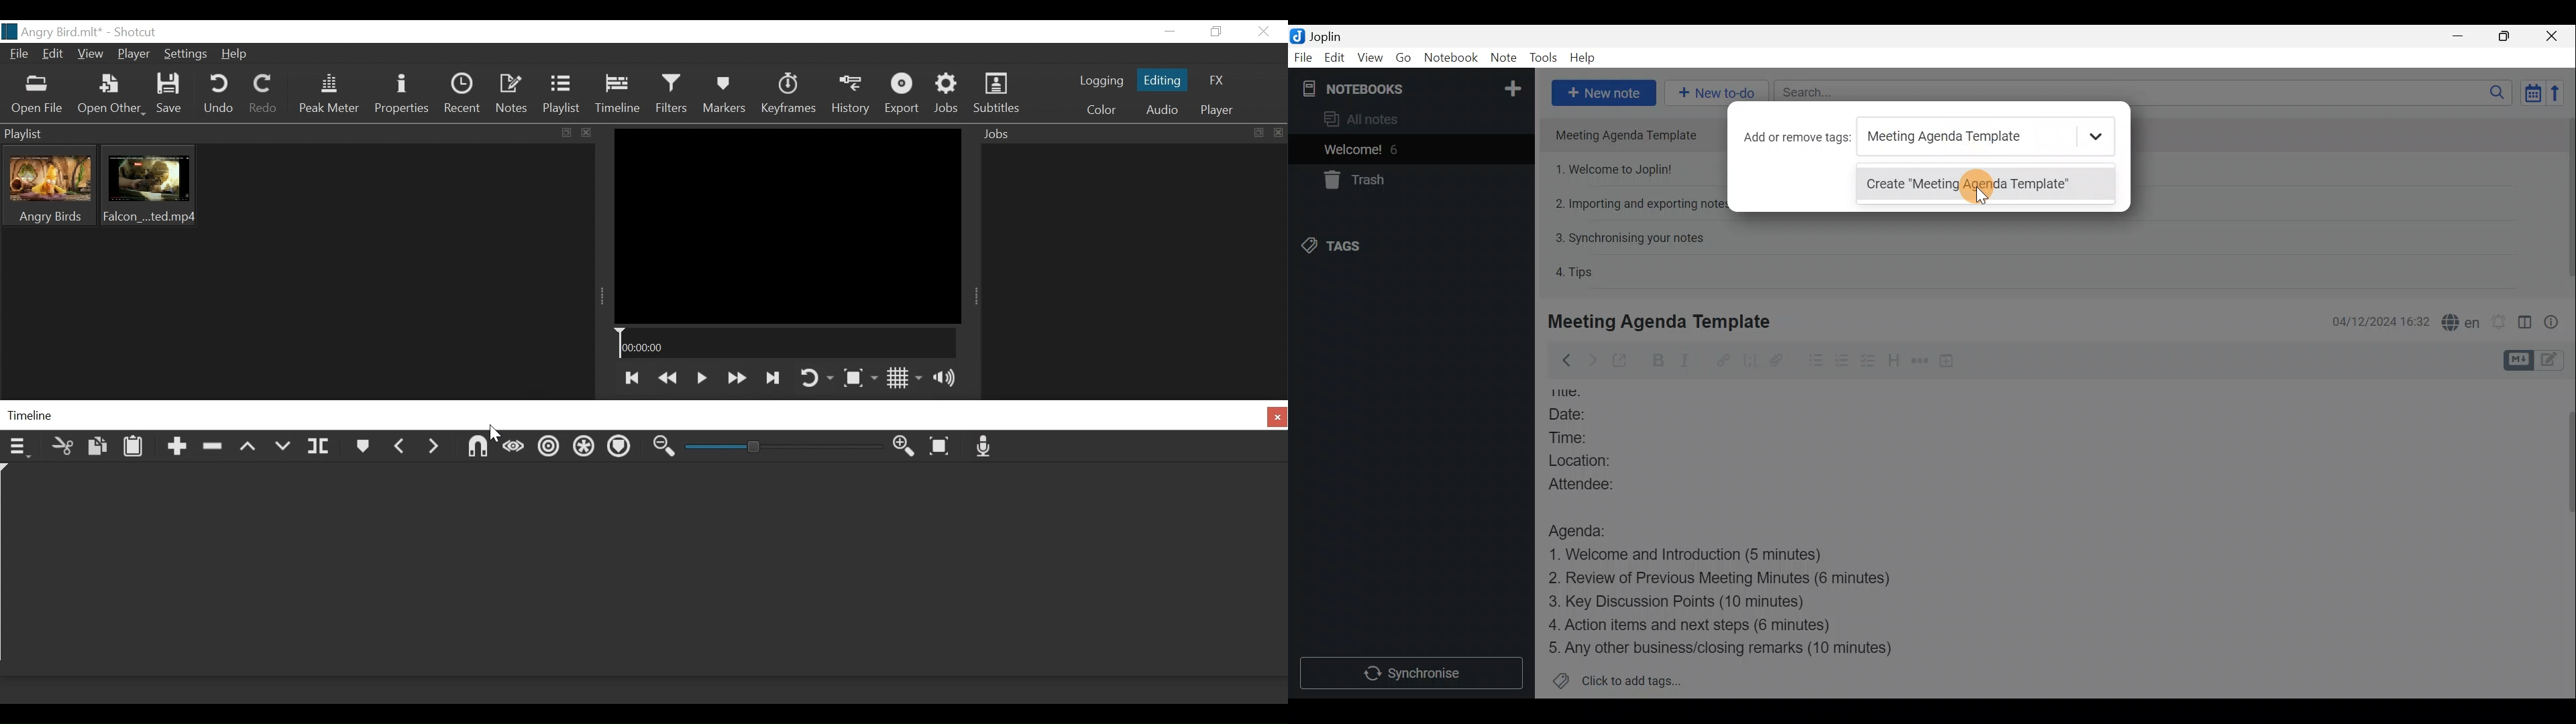  What do you see at coordinates (1596, 461) in the screenshot?
I see `Location:` at bounding box center [1596, 461].